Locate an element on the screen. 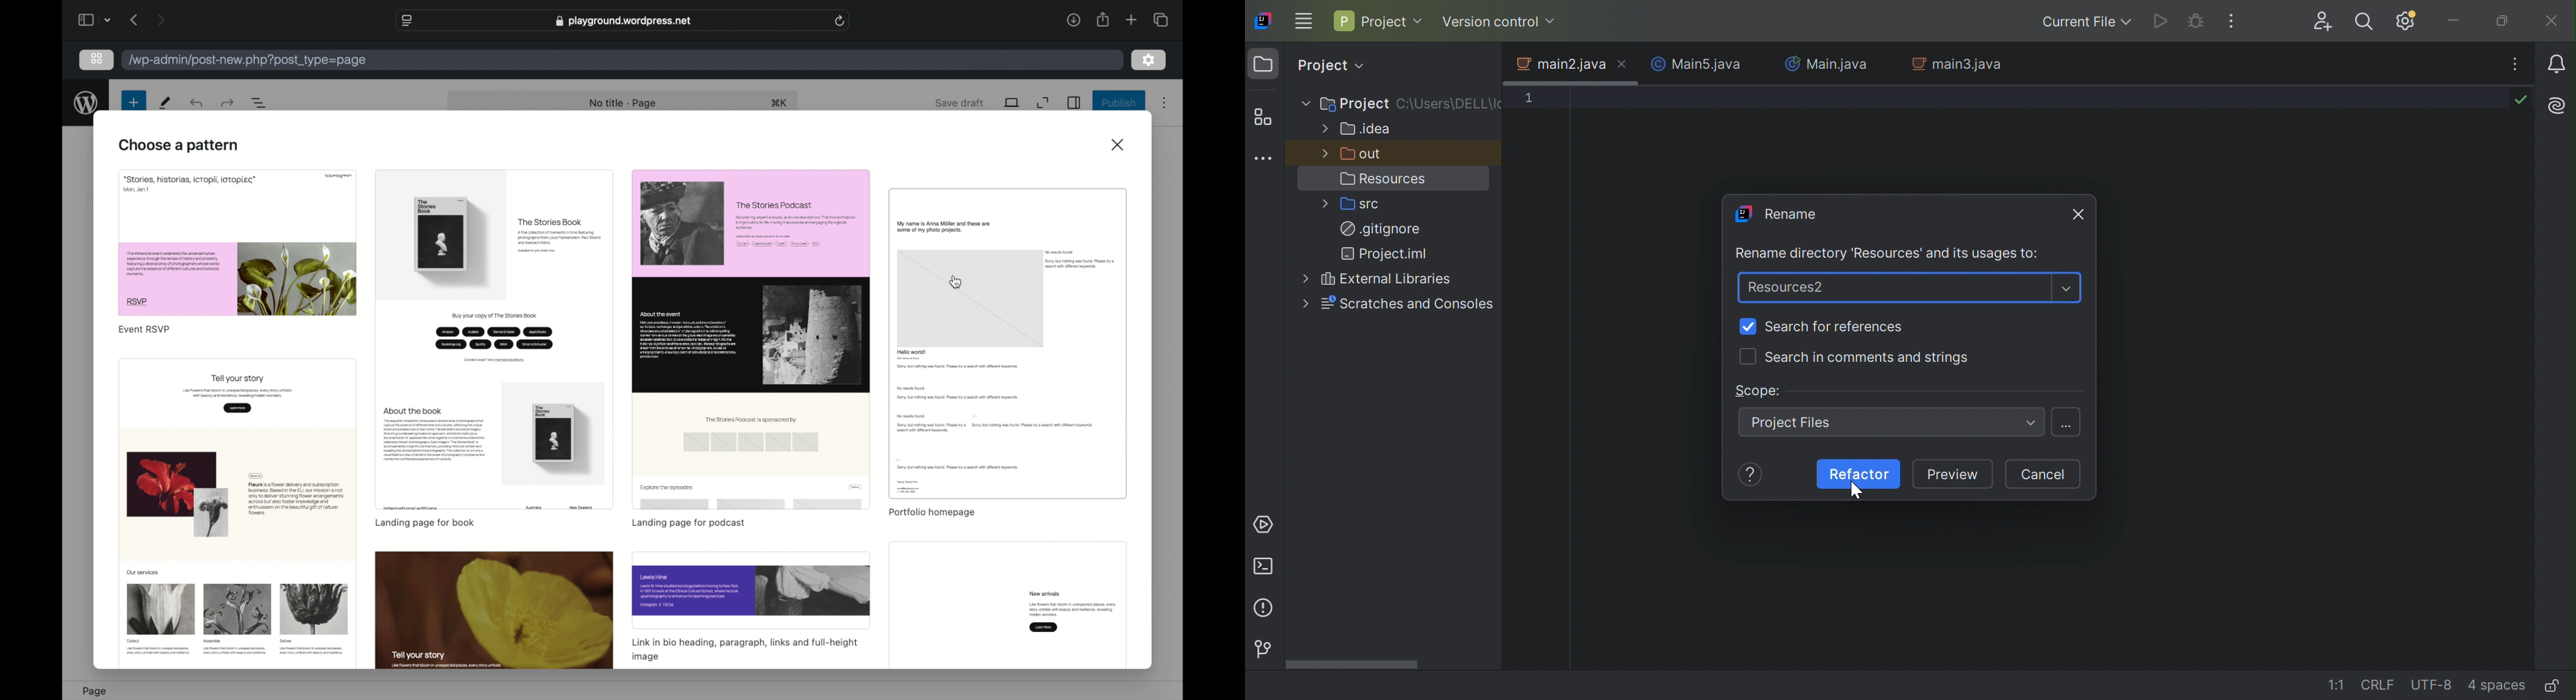  link in bio  heading, paragraph, links and full-height image is located at coordinates (746, 649).